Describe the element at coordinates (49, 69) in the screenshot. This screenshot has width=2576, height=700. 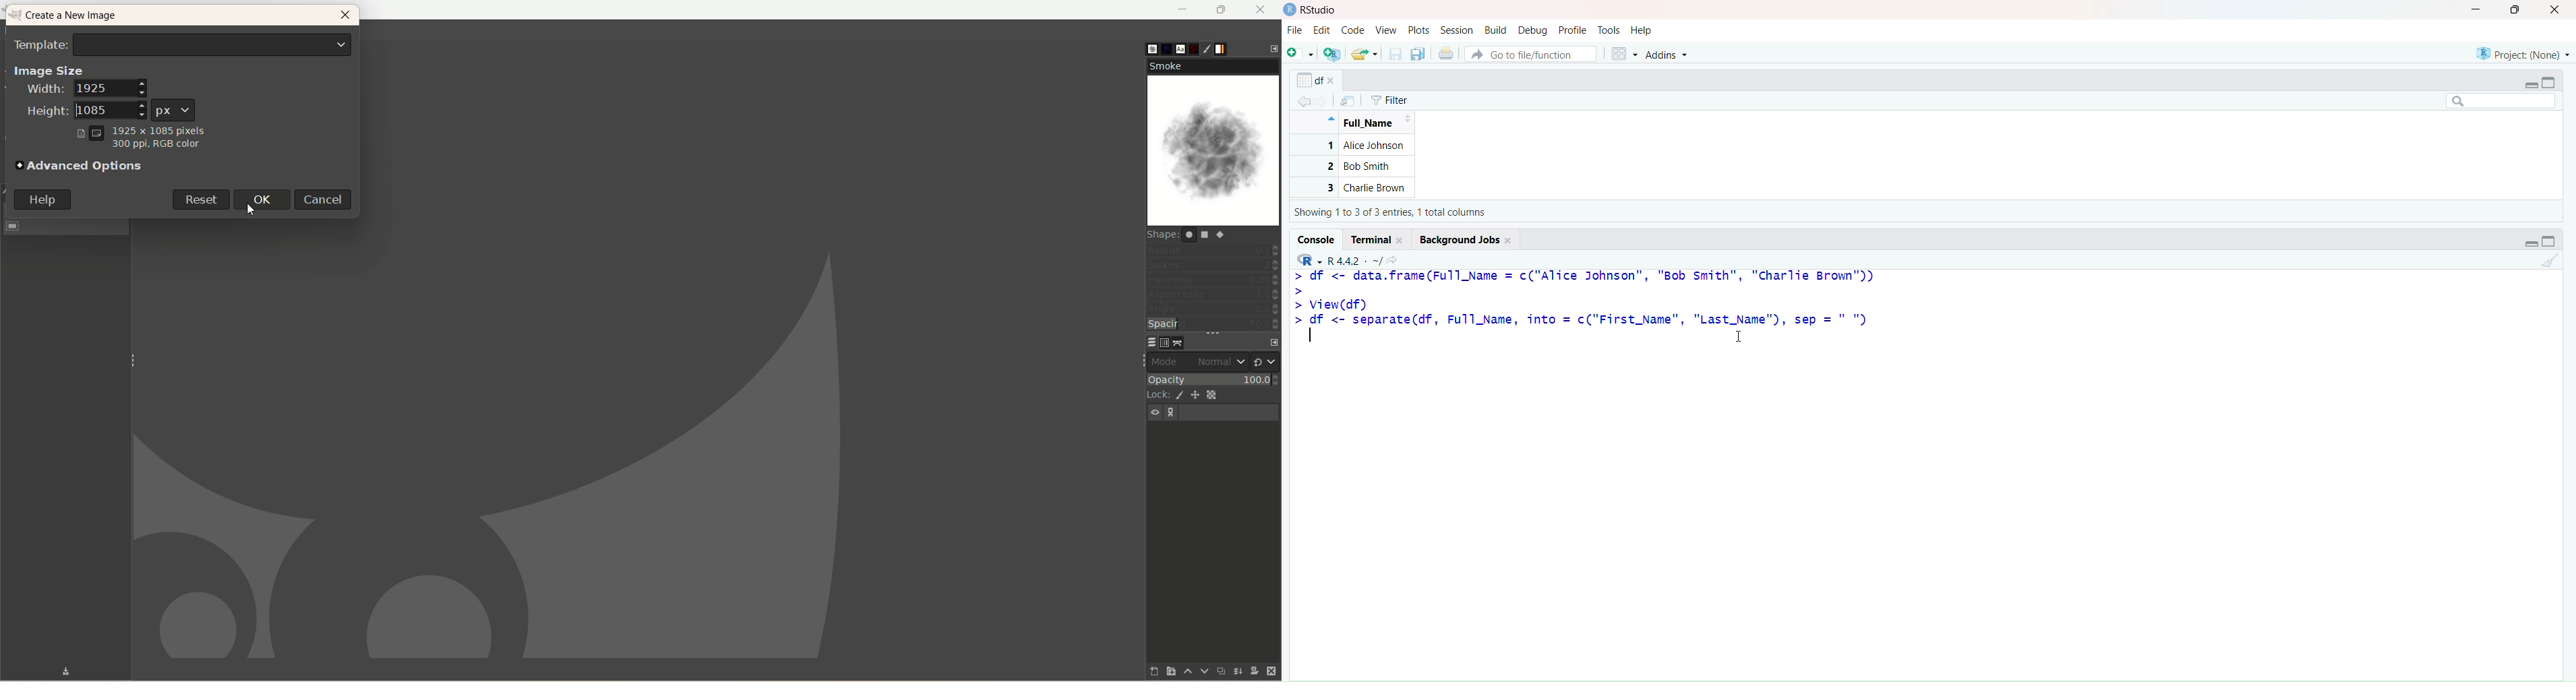
I see `image size` at that location.